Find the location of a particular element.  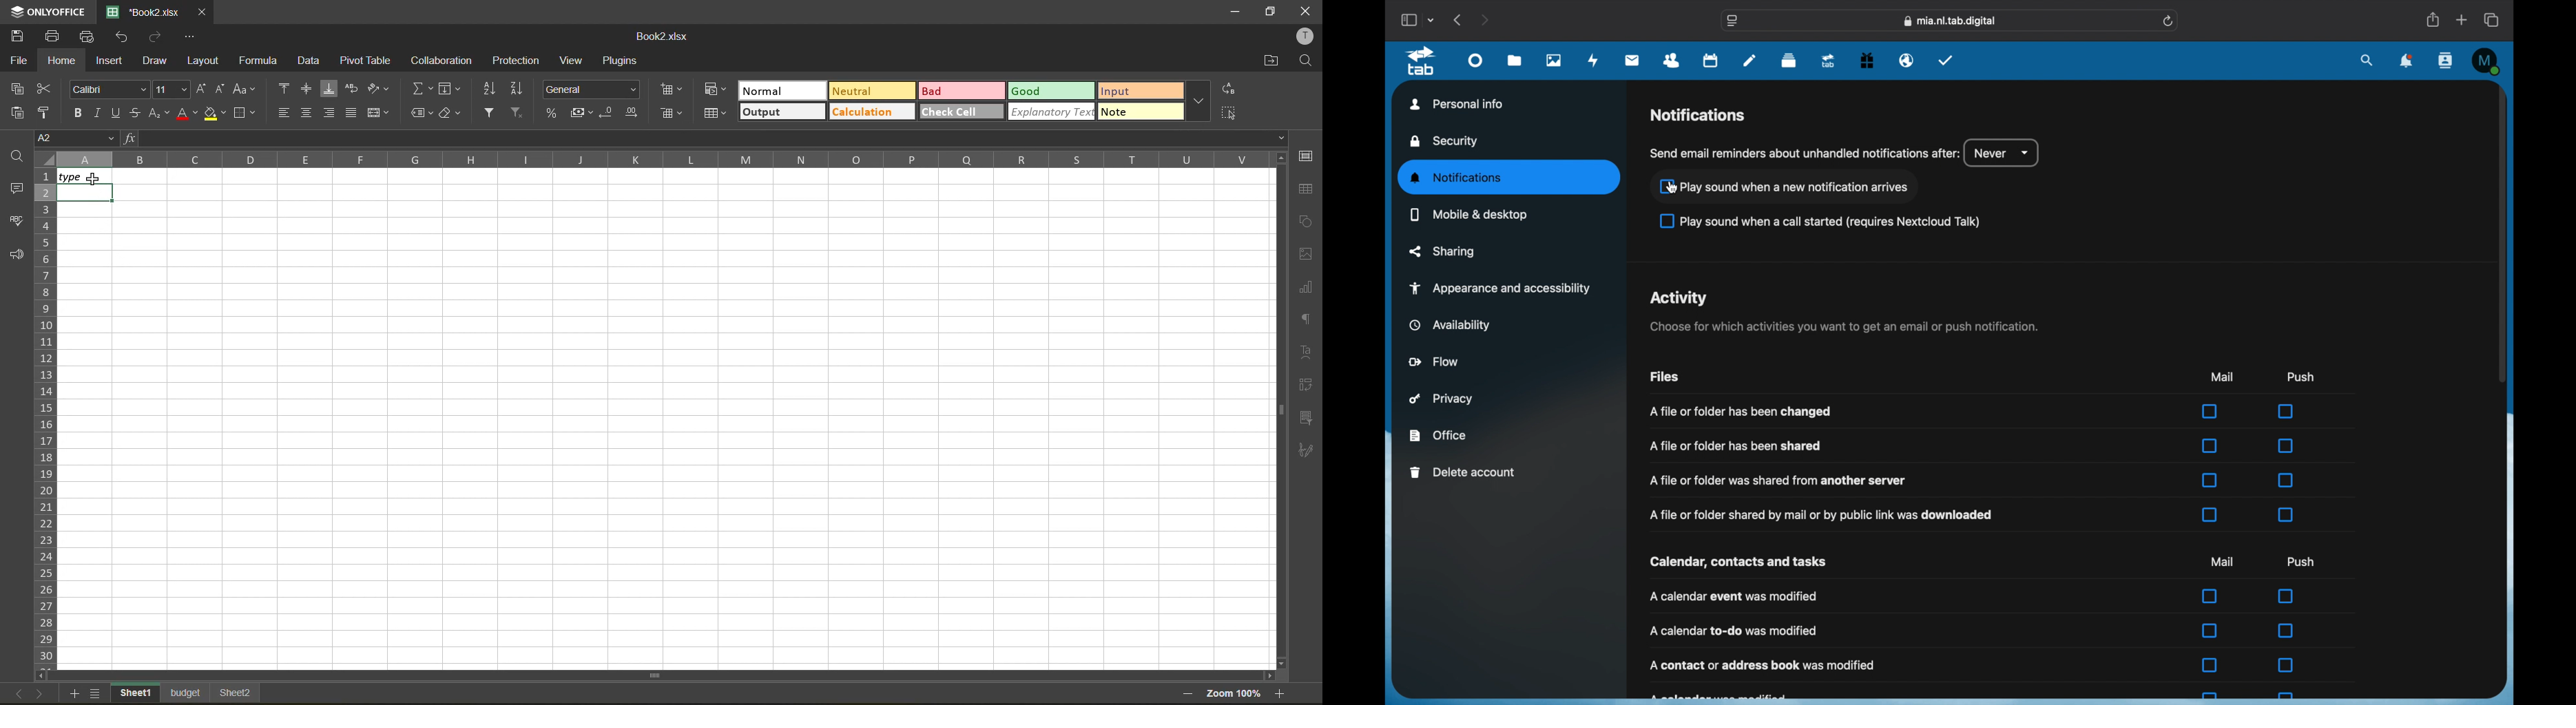

shapes is located at coordinates (1306, 223).